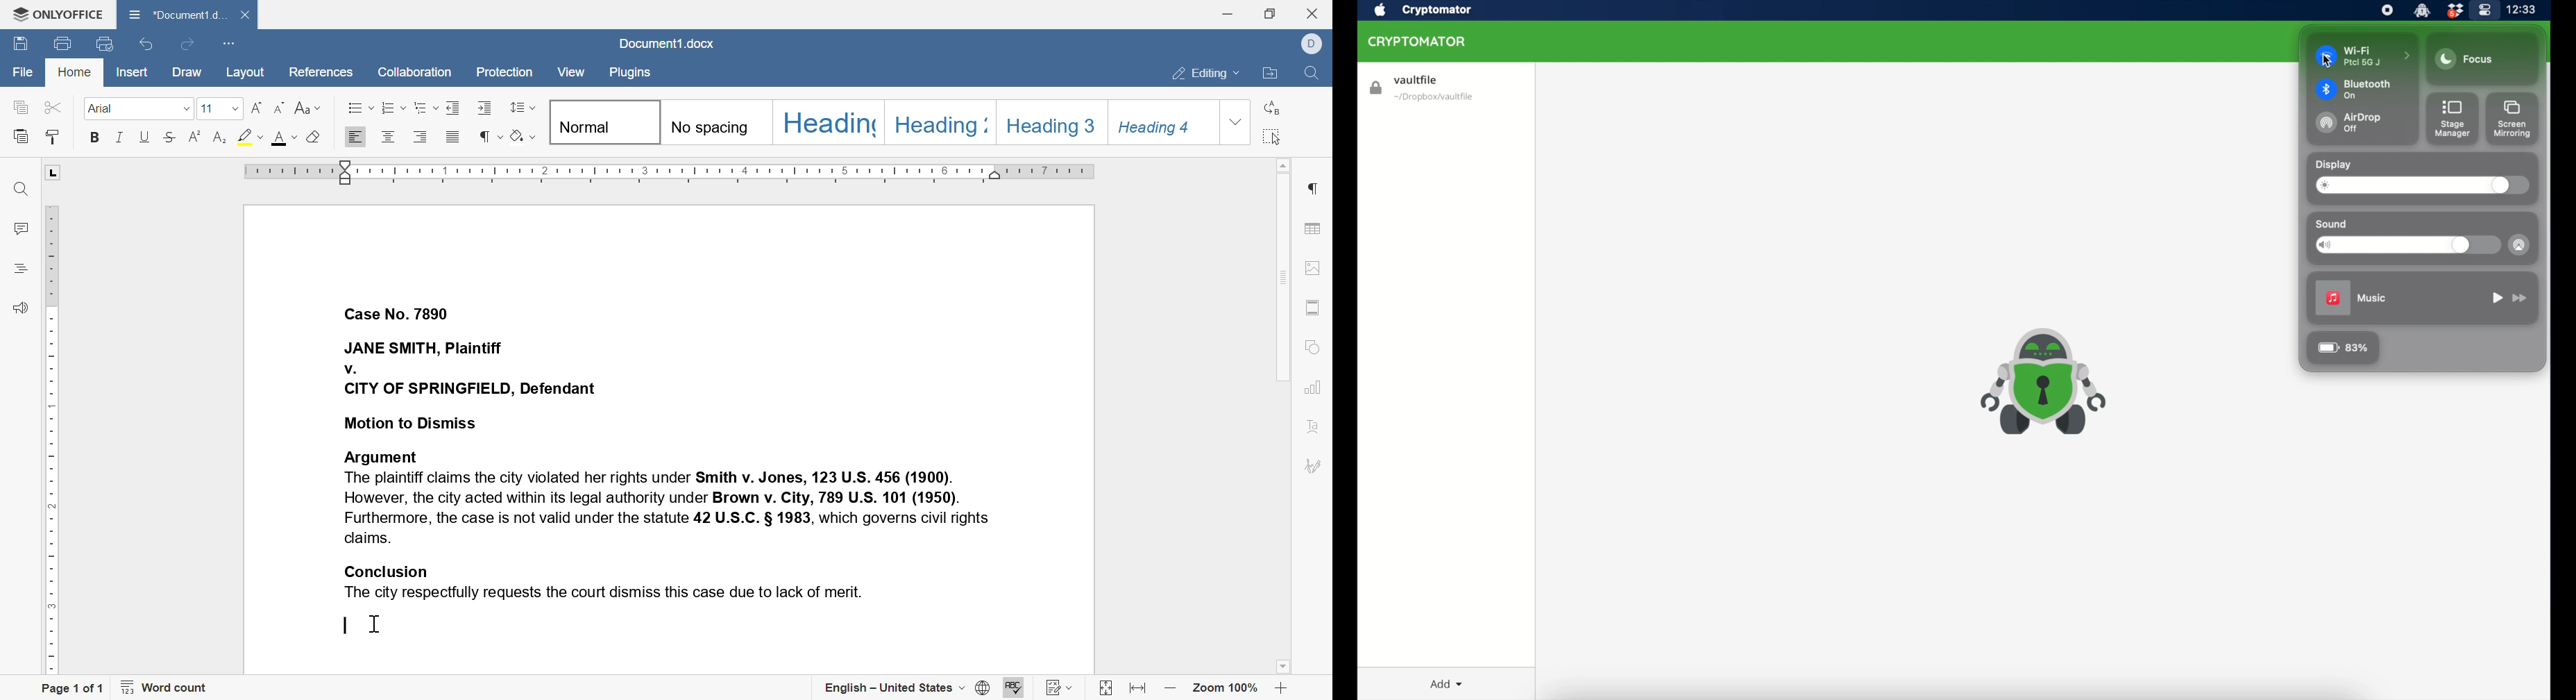  What do you see at coordinates (247, 134) in the screenshot?
I see `highlight color` at bounding box center [247, 134].